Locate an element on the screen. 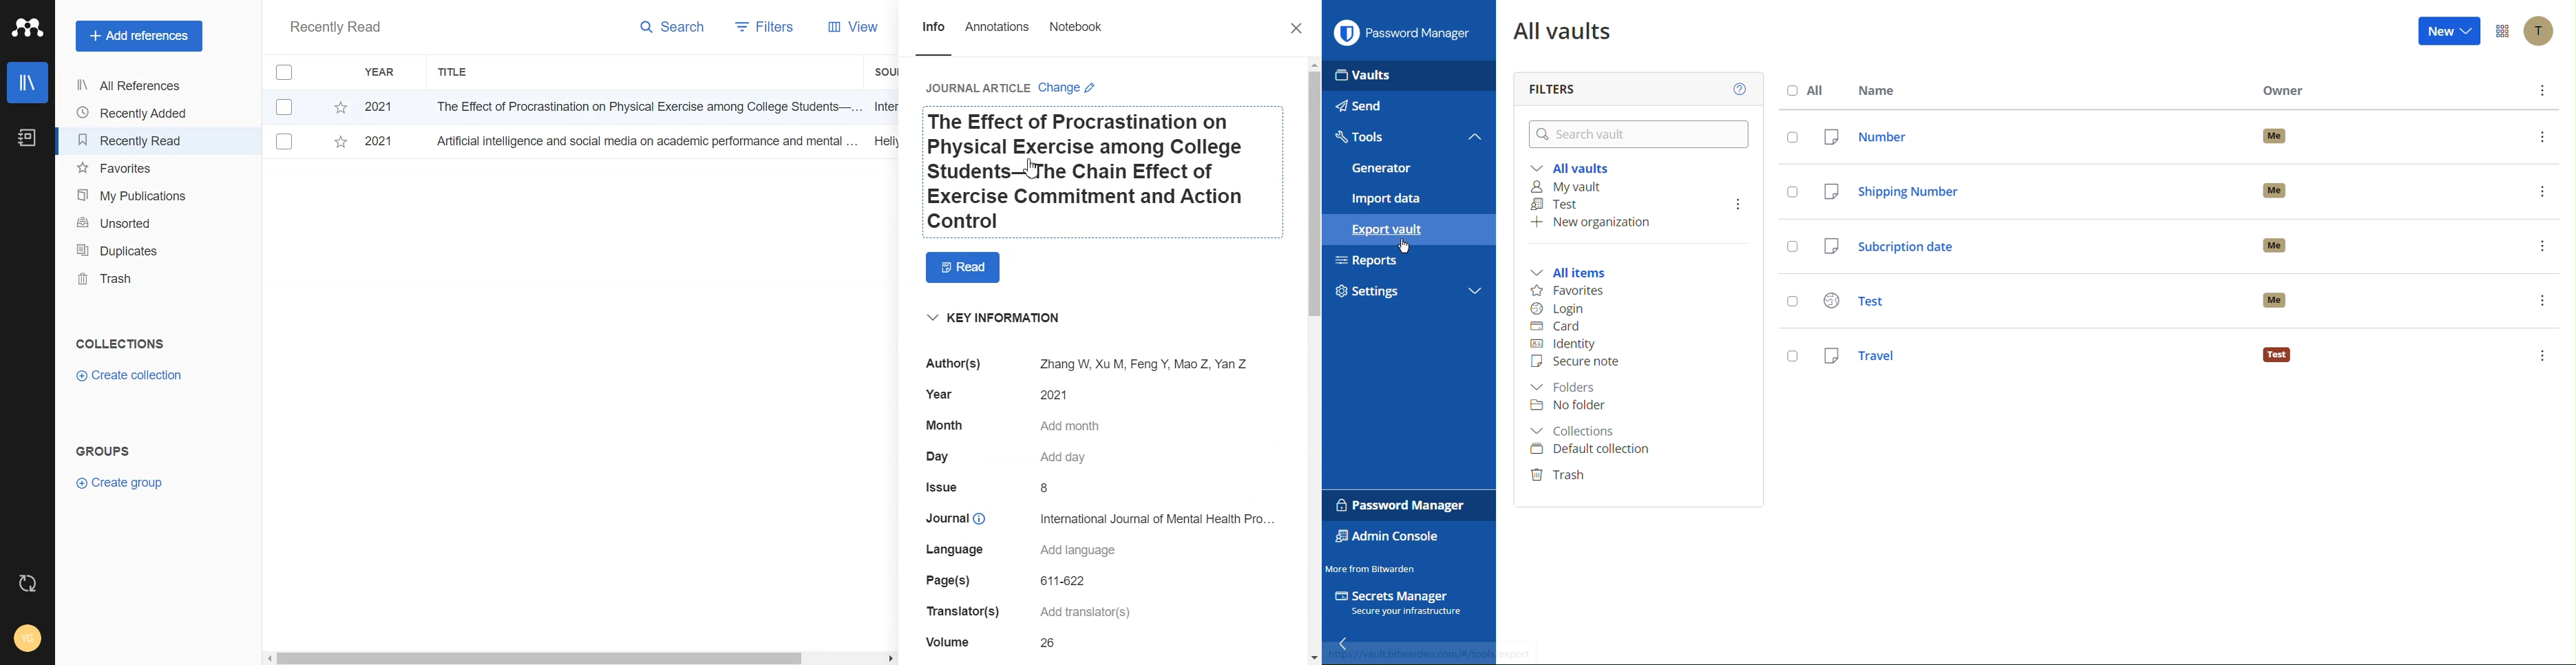 The image size is (2576, 672). Test is located at coordinates (1557, 204).